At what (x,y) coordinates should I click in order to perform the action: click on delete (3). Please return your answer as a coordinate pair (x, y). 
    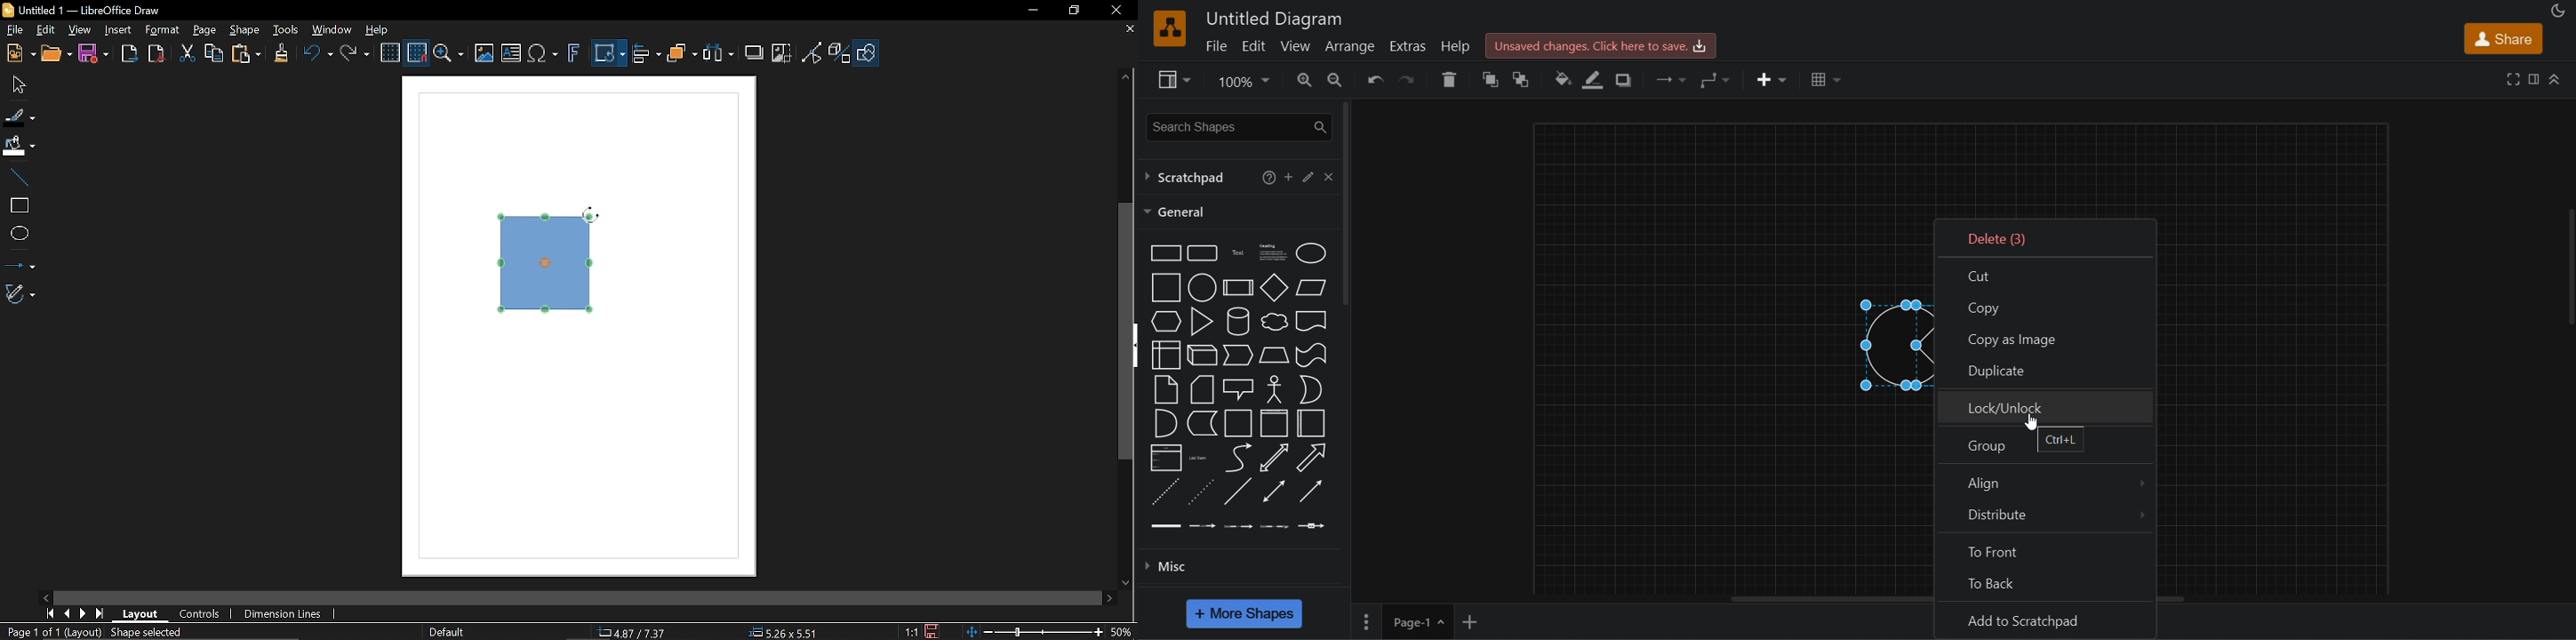
    Looking at the image, I should click on (2047, 238).